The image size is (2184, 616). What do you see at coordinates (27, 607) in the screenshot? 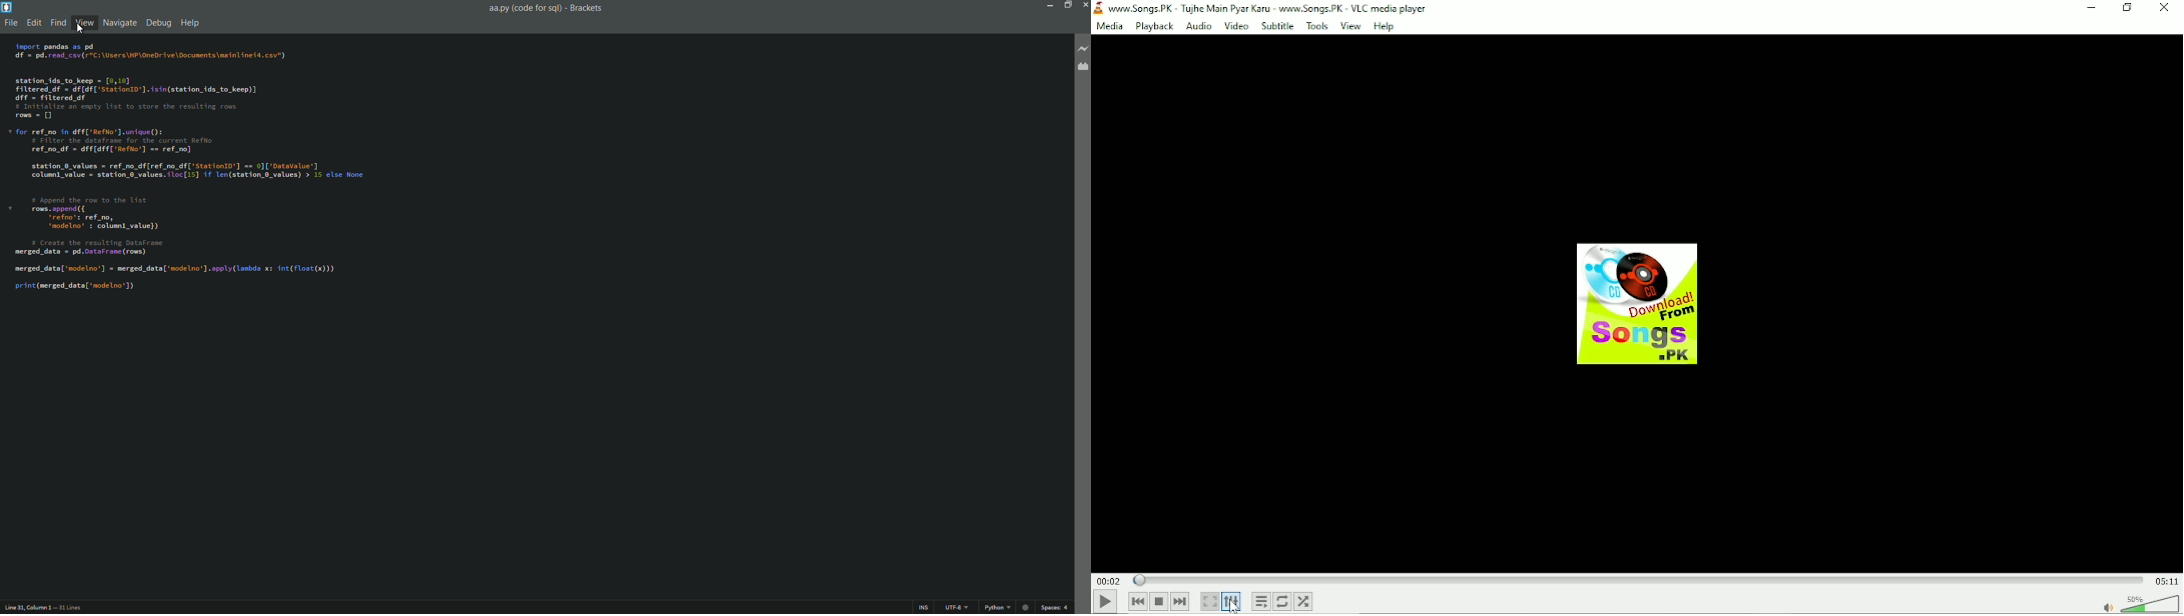
I see `cursor position` at bounding box center [27, 607].